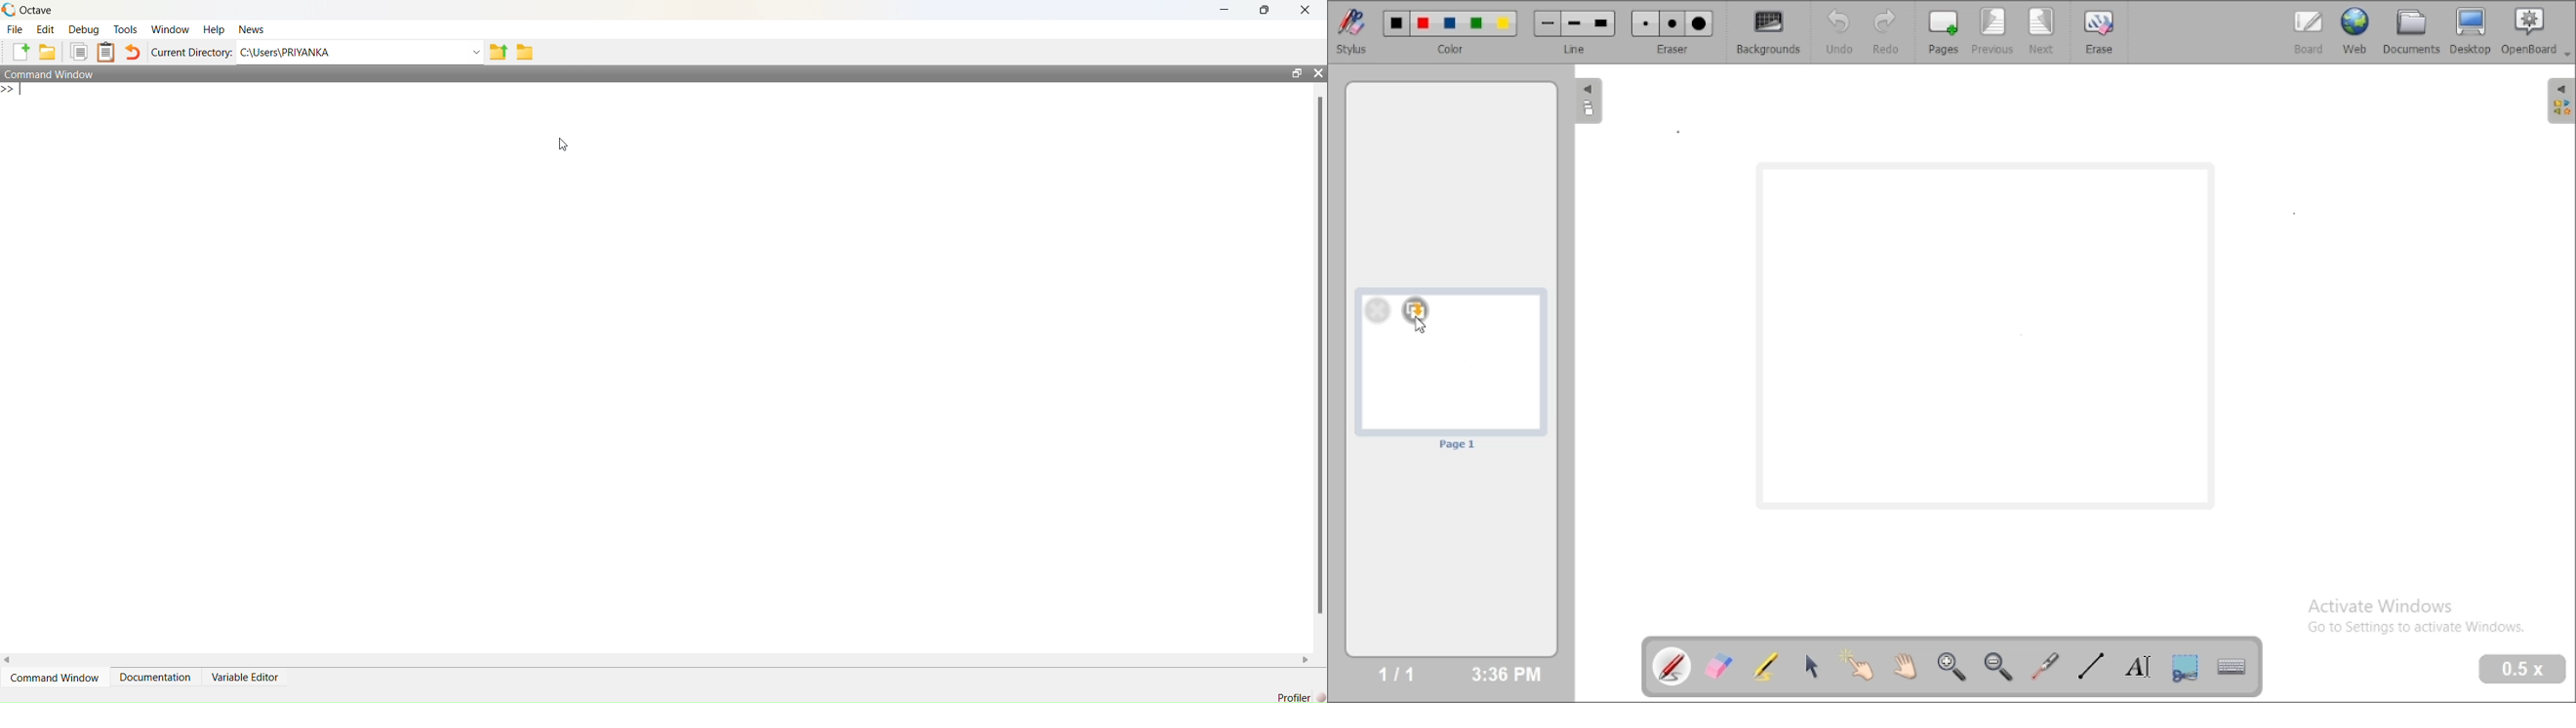  I want to click on debug, so click(84, 30).